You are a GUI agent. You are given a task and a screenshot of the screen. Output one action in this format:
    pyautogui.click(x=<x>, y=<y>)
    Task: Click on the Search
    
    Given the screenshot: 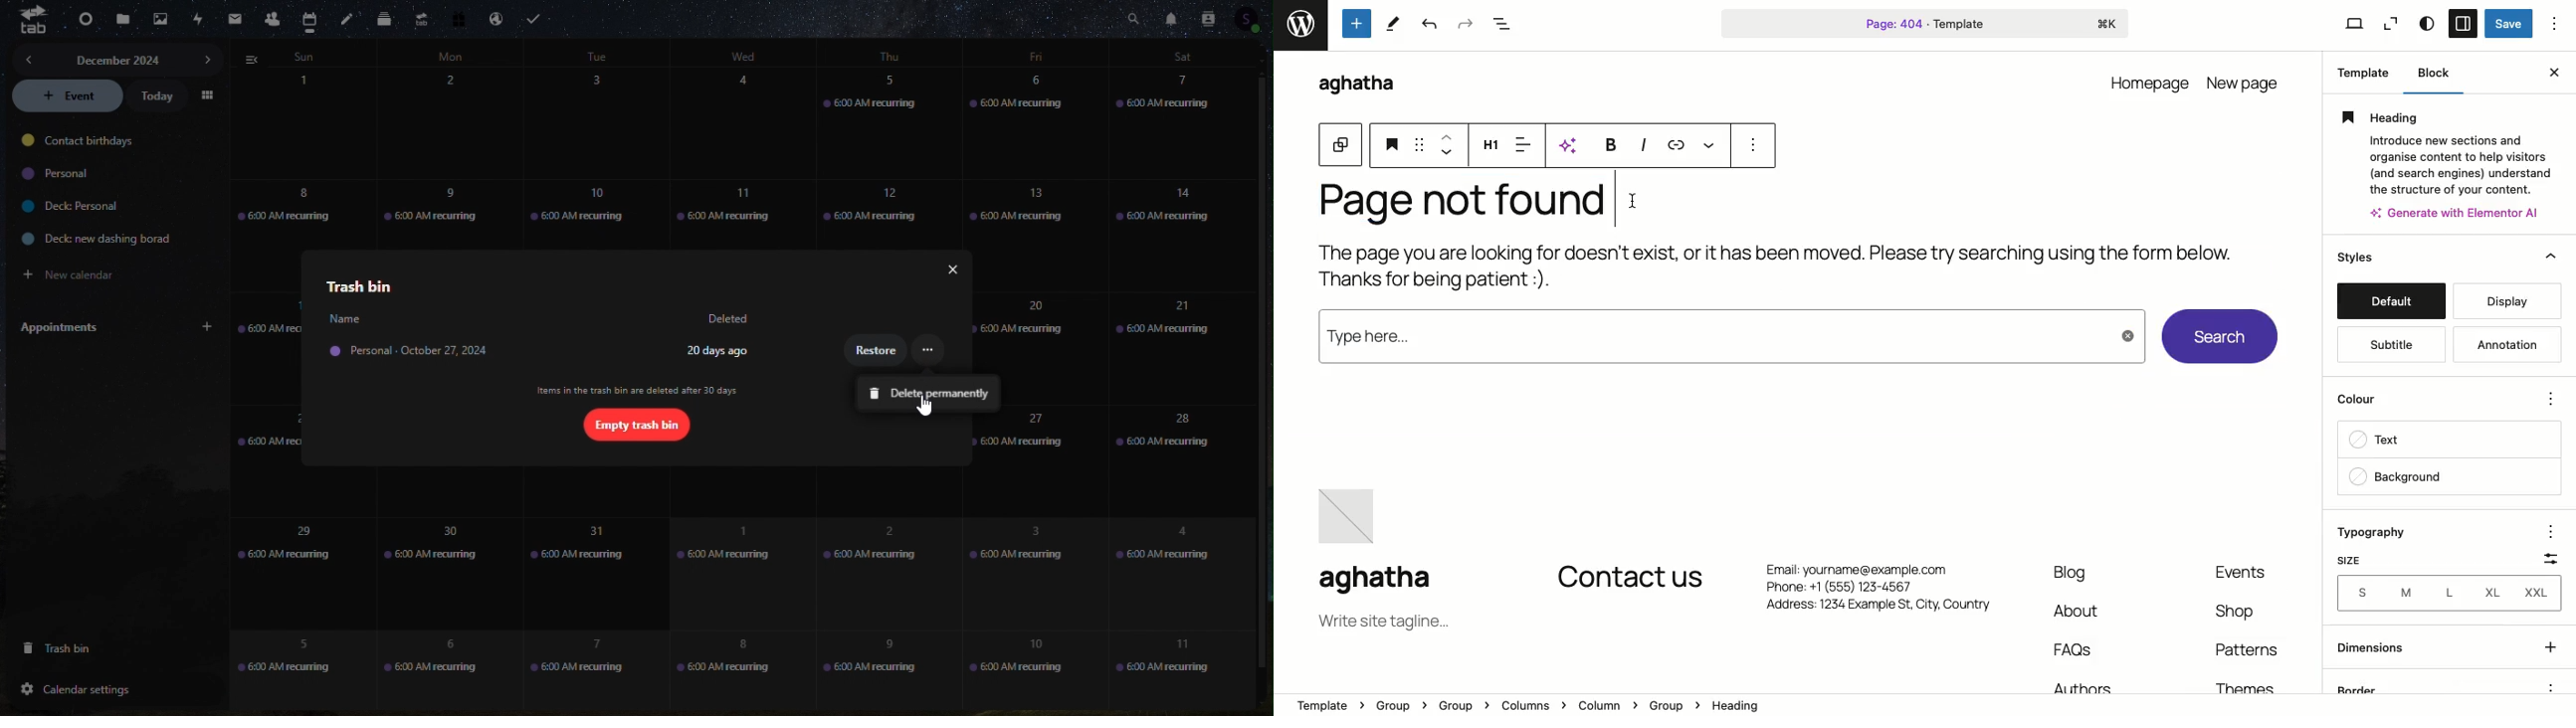 What is the action you would take?
    pyautogui.click(x=2228, y=337)
    